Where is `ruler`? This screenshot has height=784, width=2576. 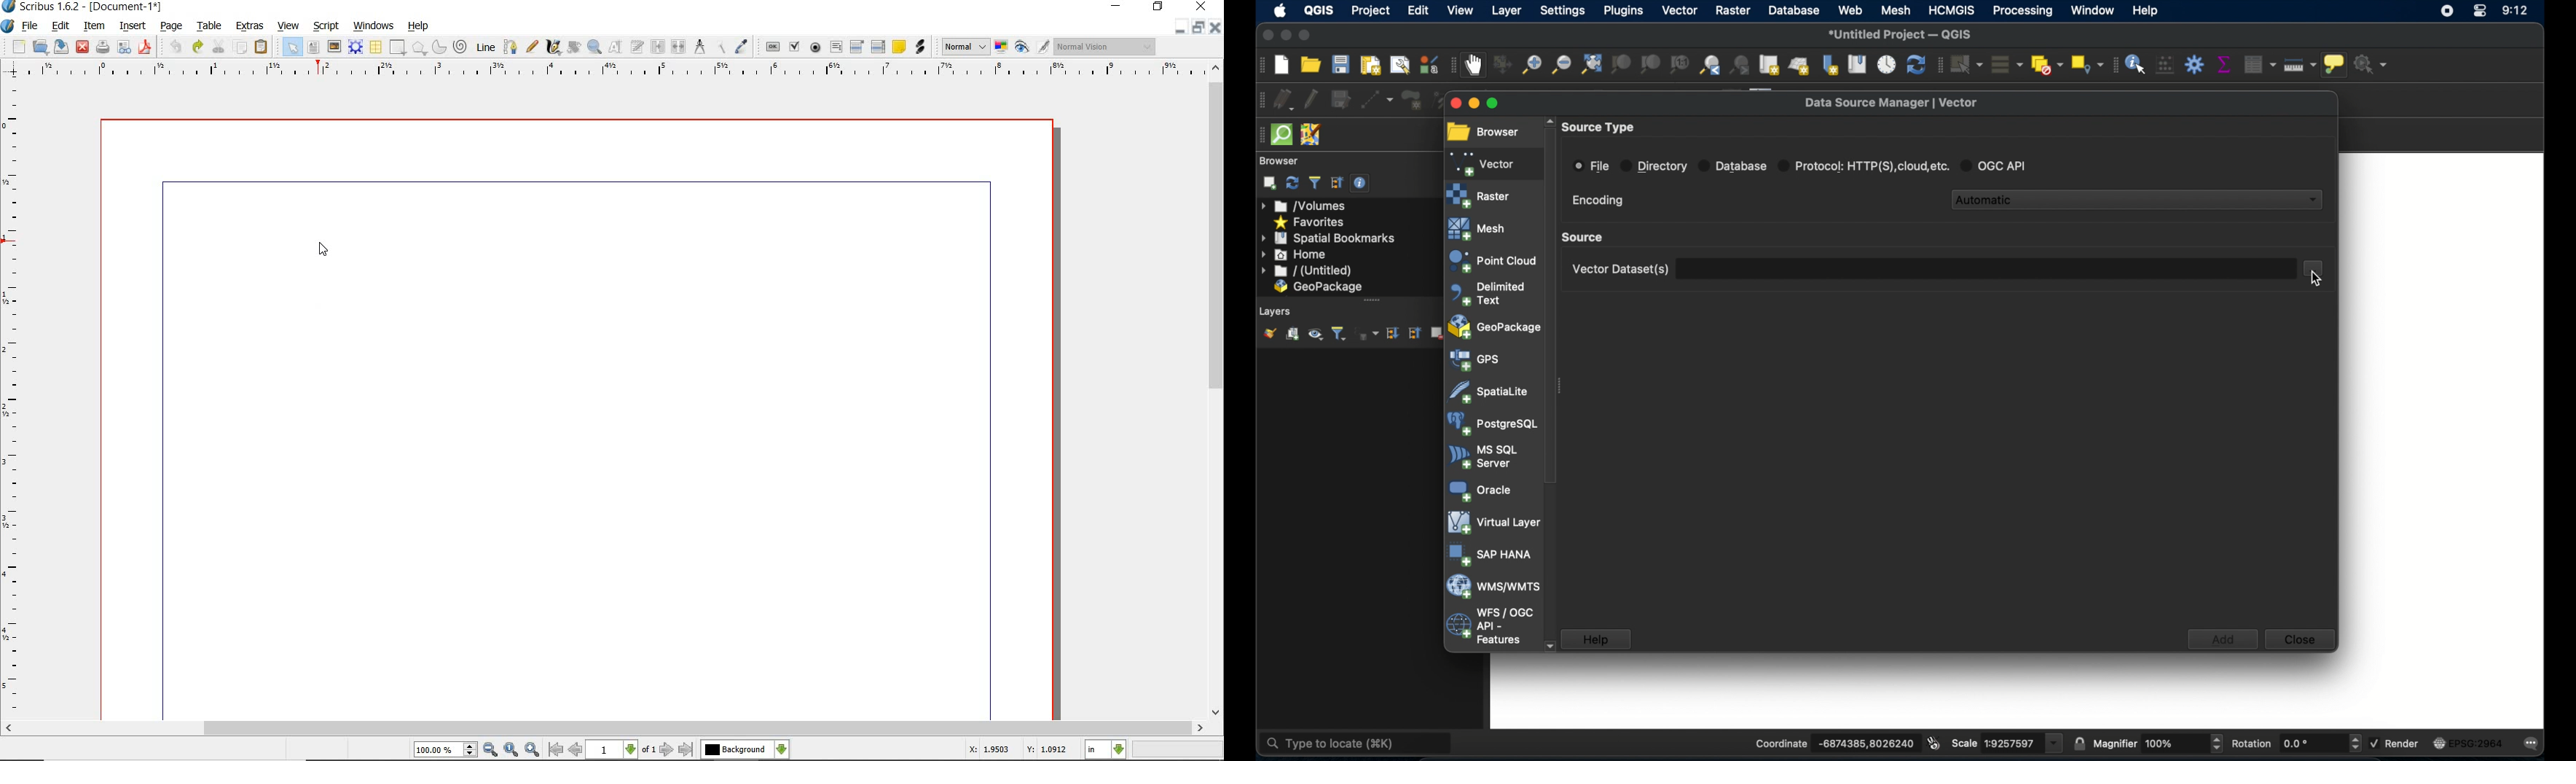
ruler is located at coordinates (14, 399).